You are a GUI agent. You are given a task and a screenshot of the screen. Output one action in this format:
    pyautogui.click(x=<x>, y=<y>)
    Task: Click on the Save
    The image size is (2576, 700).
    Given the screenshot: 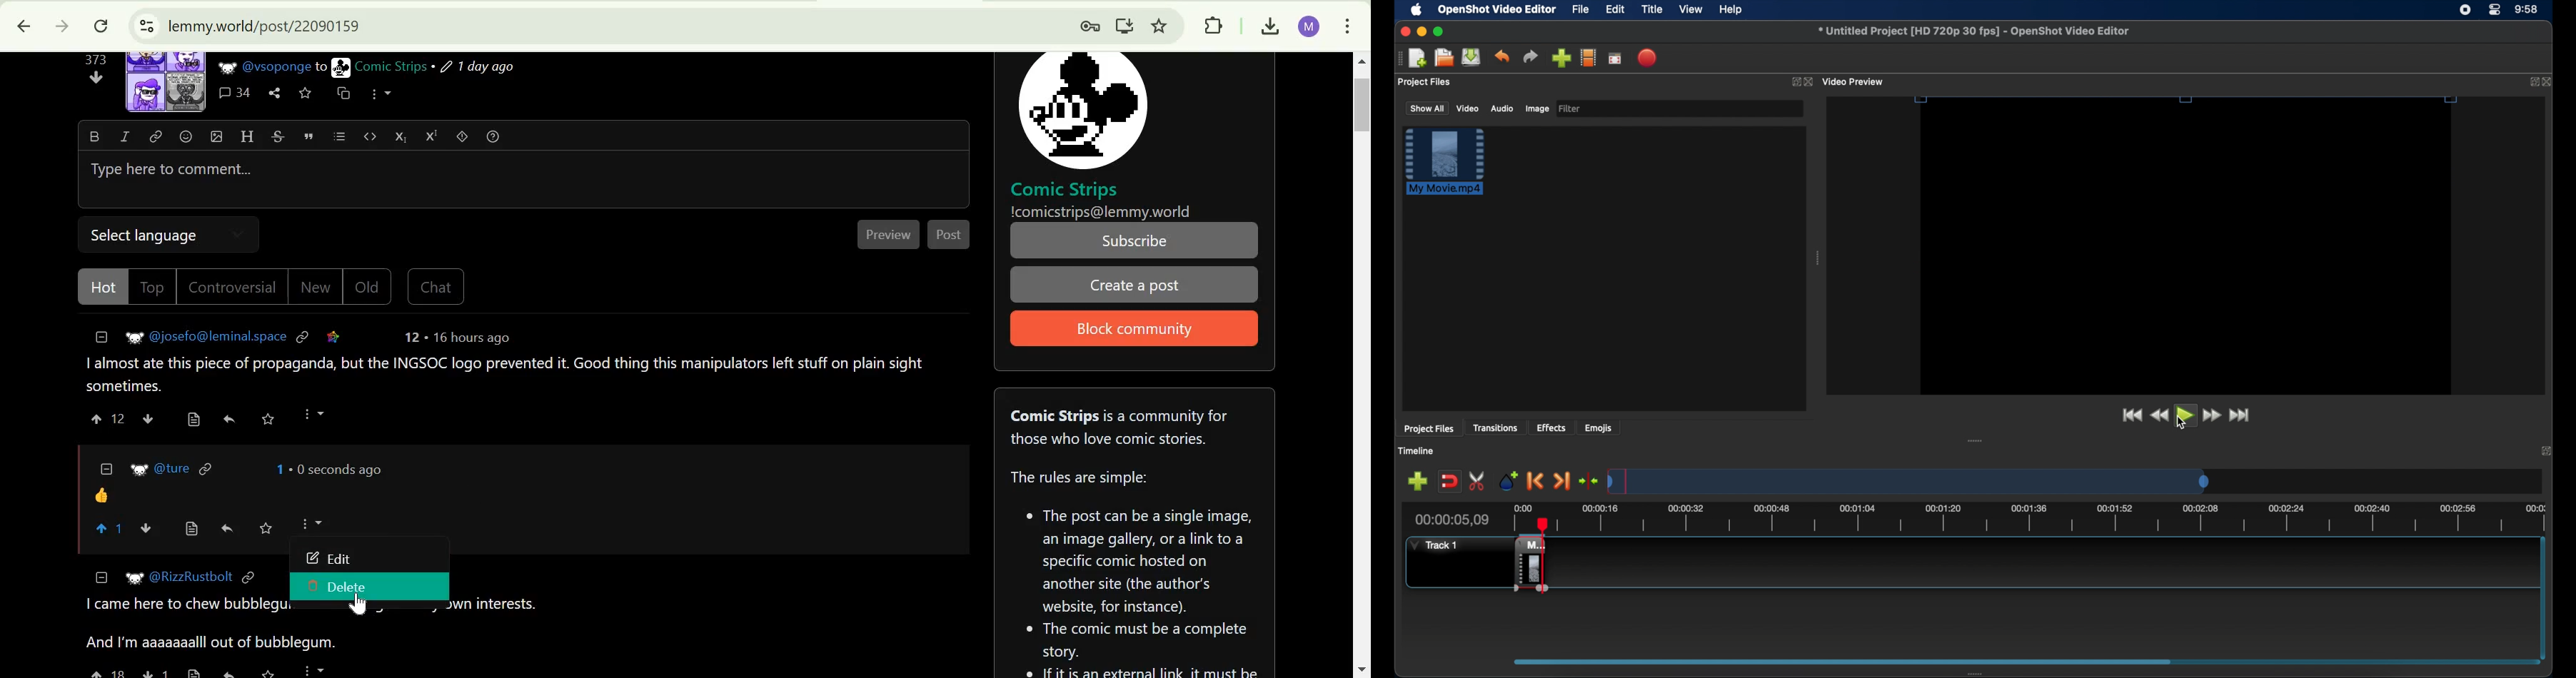 What is the action you would take?
    pyautogui.click(x=305, y=93)
    